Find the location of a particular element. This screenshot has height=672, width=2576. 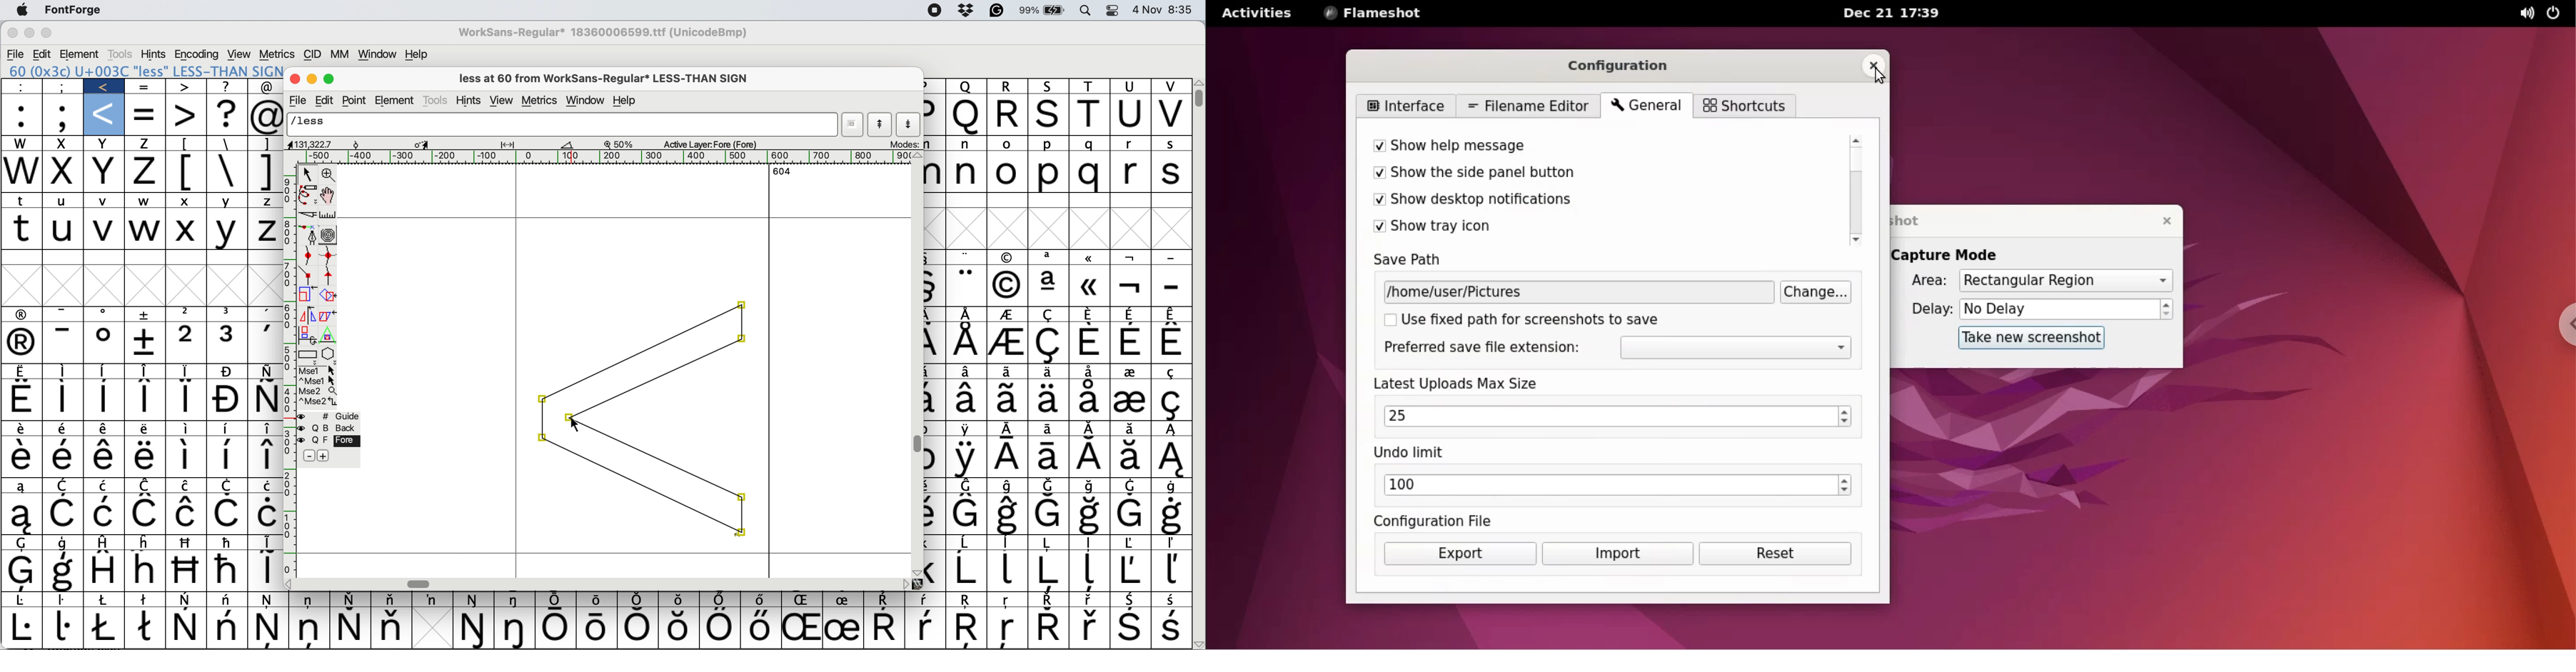

Symbol is located at coordinates (935, 343).